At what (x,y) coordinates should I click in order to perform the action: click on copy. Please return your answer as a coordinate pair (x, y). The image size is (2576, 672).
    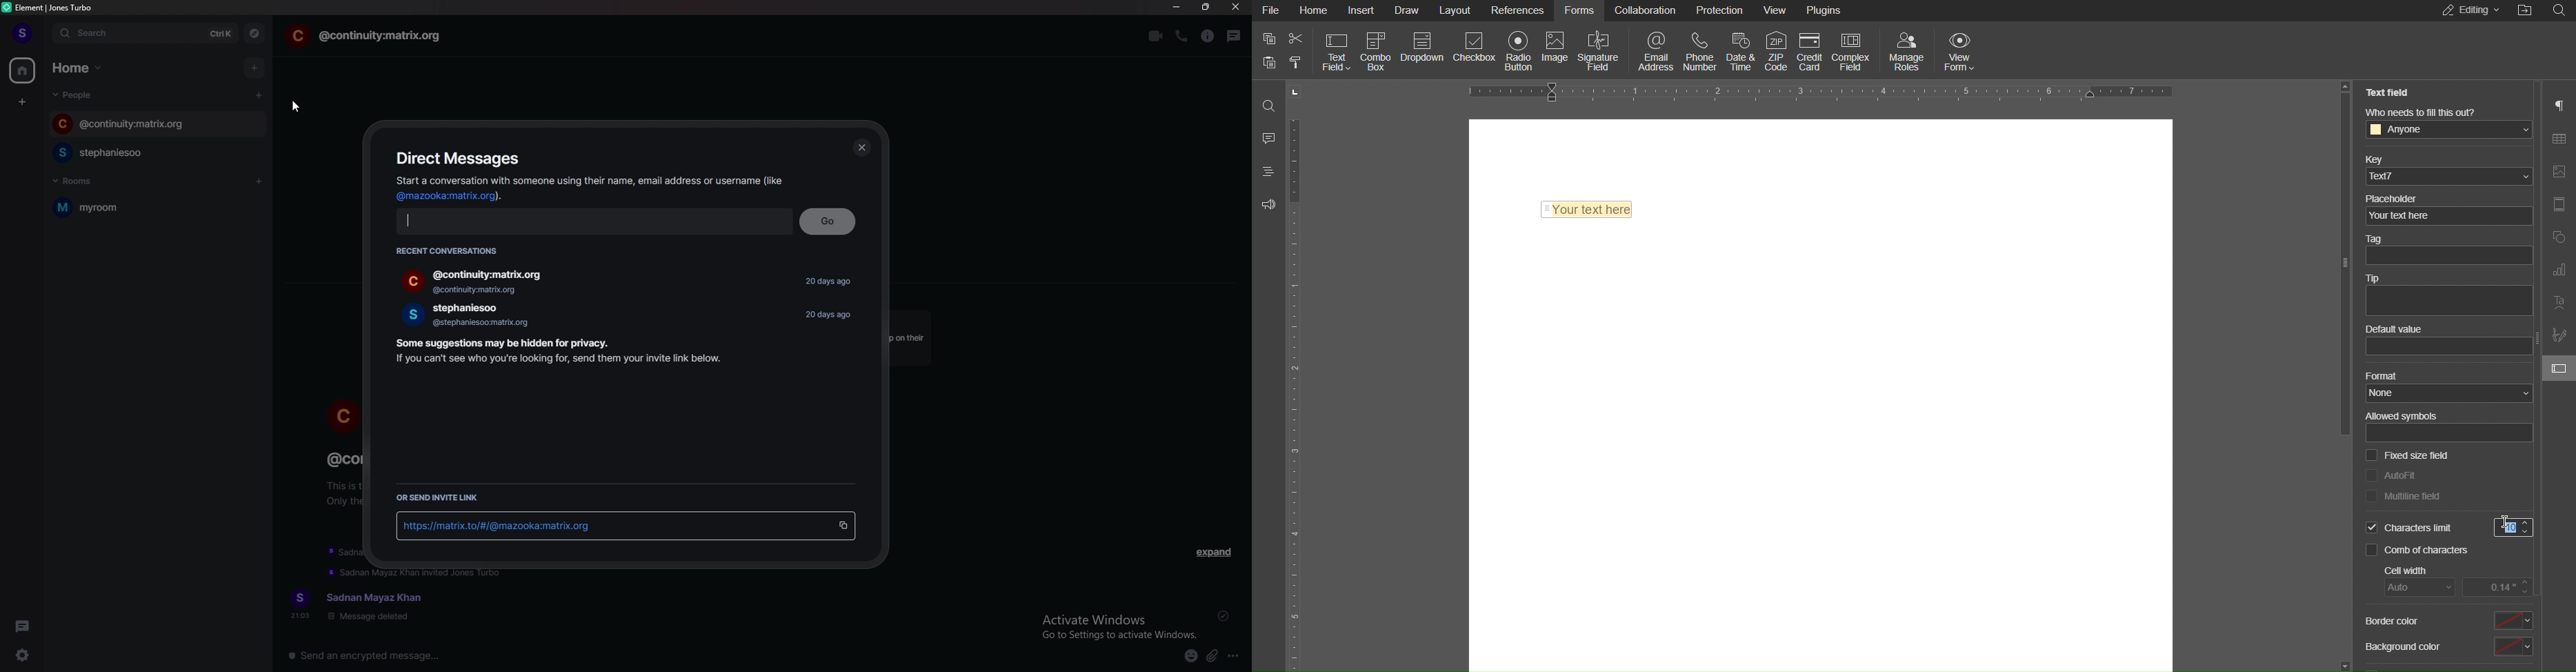
    Looking at the image, I should click on (1268, 39).